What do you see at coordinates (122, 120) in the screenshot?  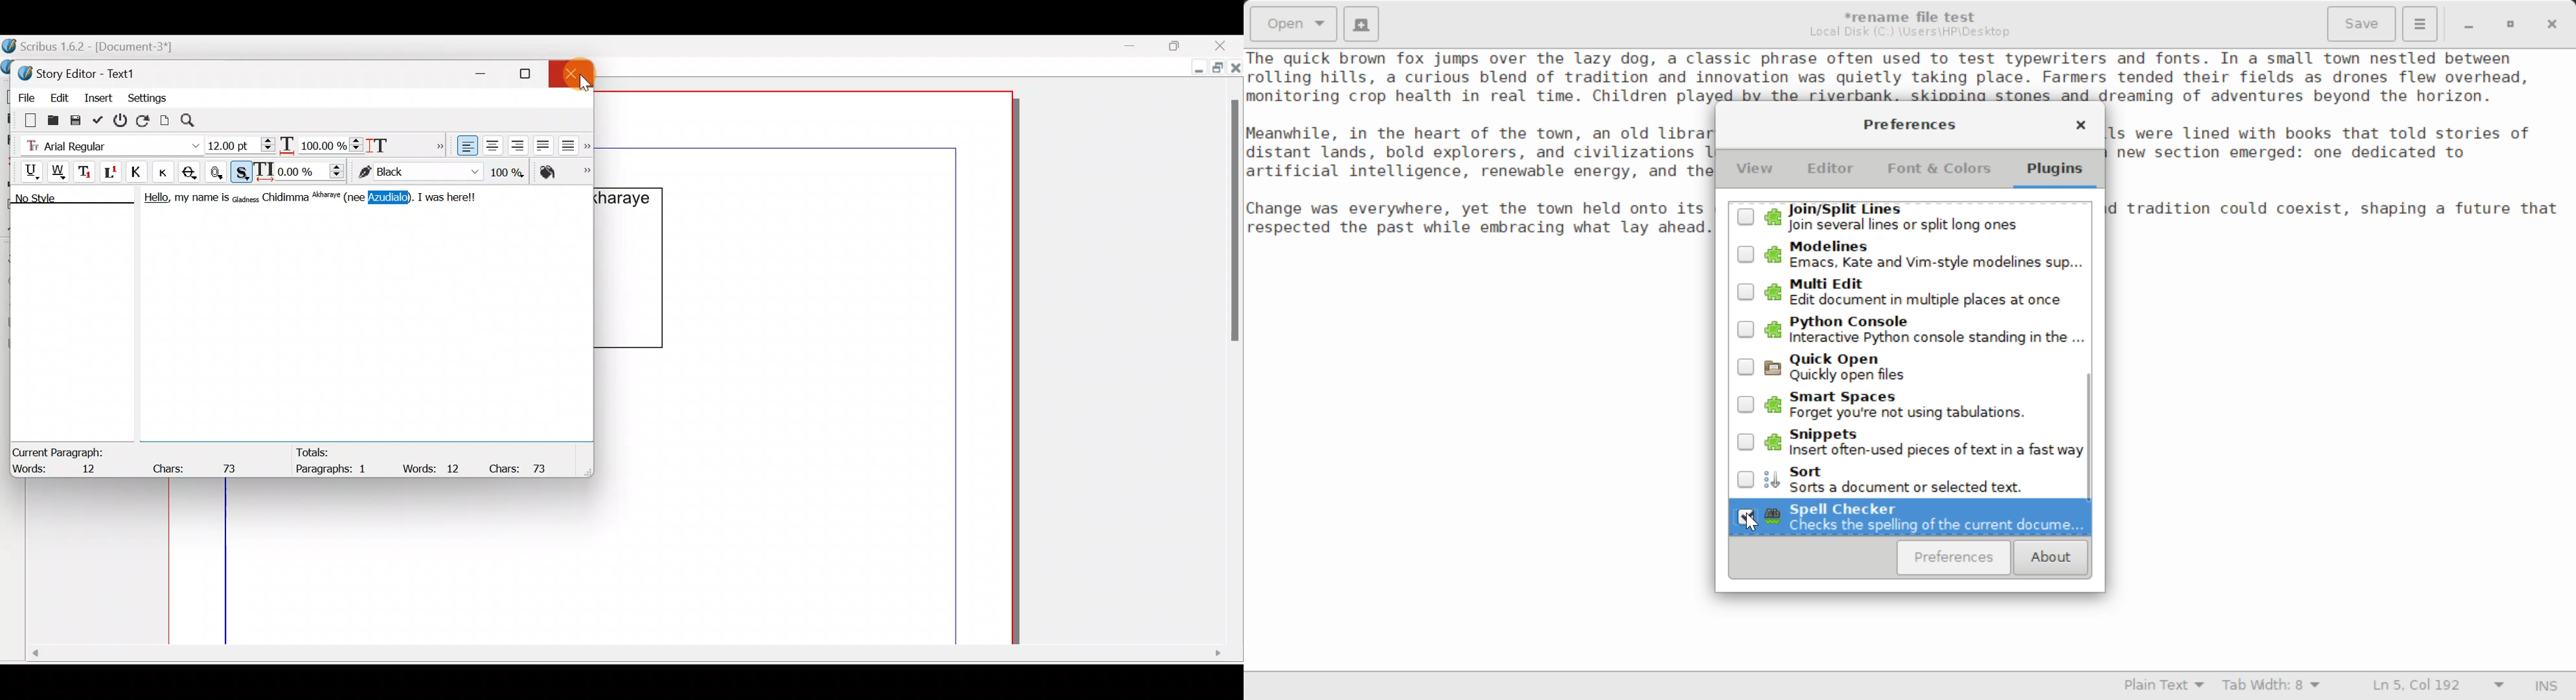 I see `Exit without updating text frame` at bounding box center [122, 120].